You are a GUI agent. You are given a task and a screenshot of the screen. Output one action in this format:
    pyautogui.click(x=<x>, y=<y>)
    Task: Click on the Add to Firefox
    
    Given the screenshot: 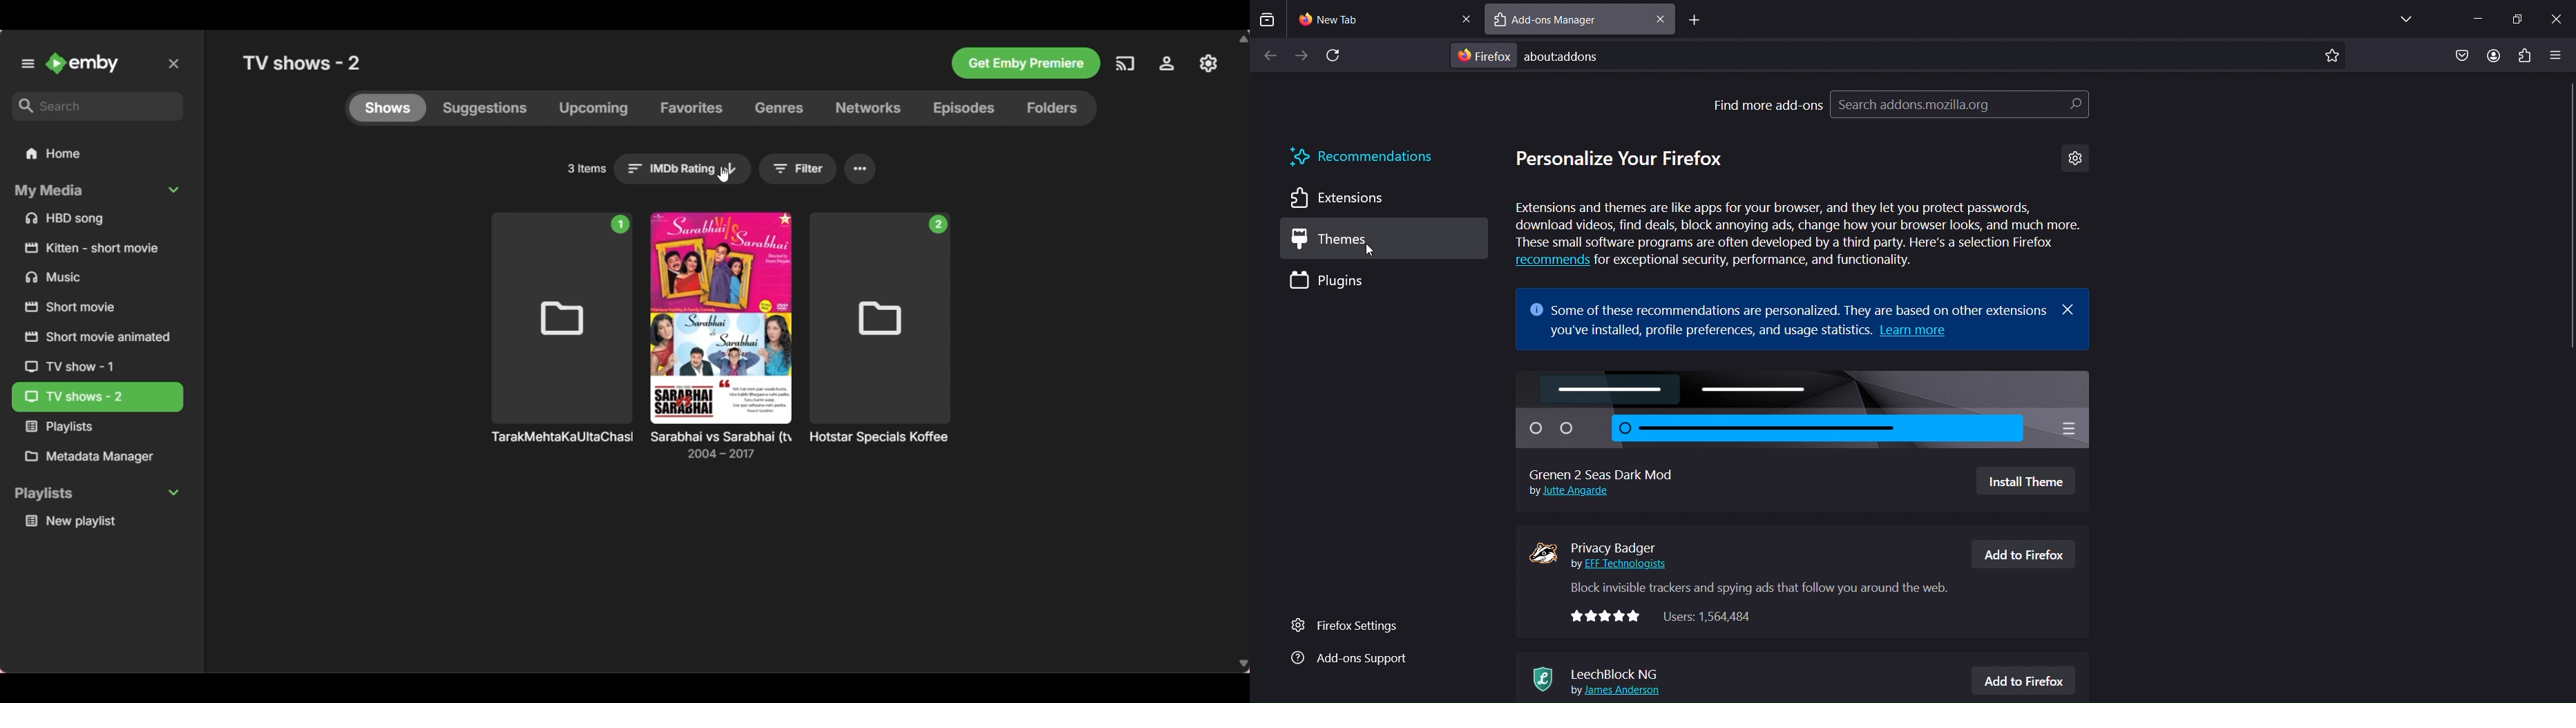 What is the action you would take?
    pyautogui.click(x=2028, y=682)
    